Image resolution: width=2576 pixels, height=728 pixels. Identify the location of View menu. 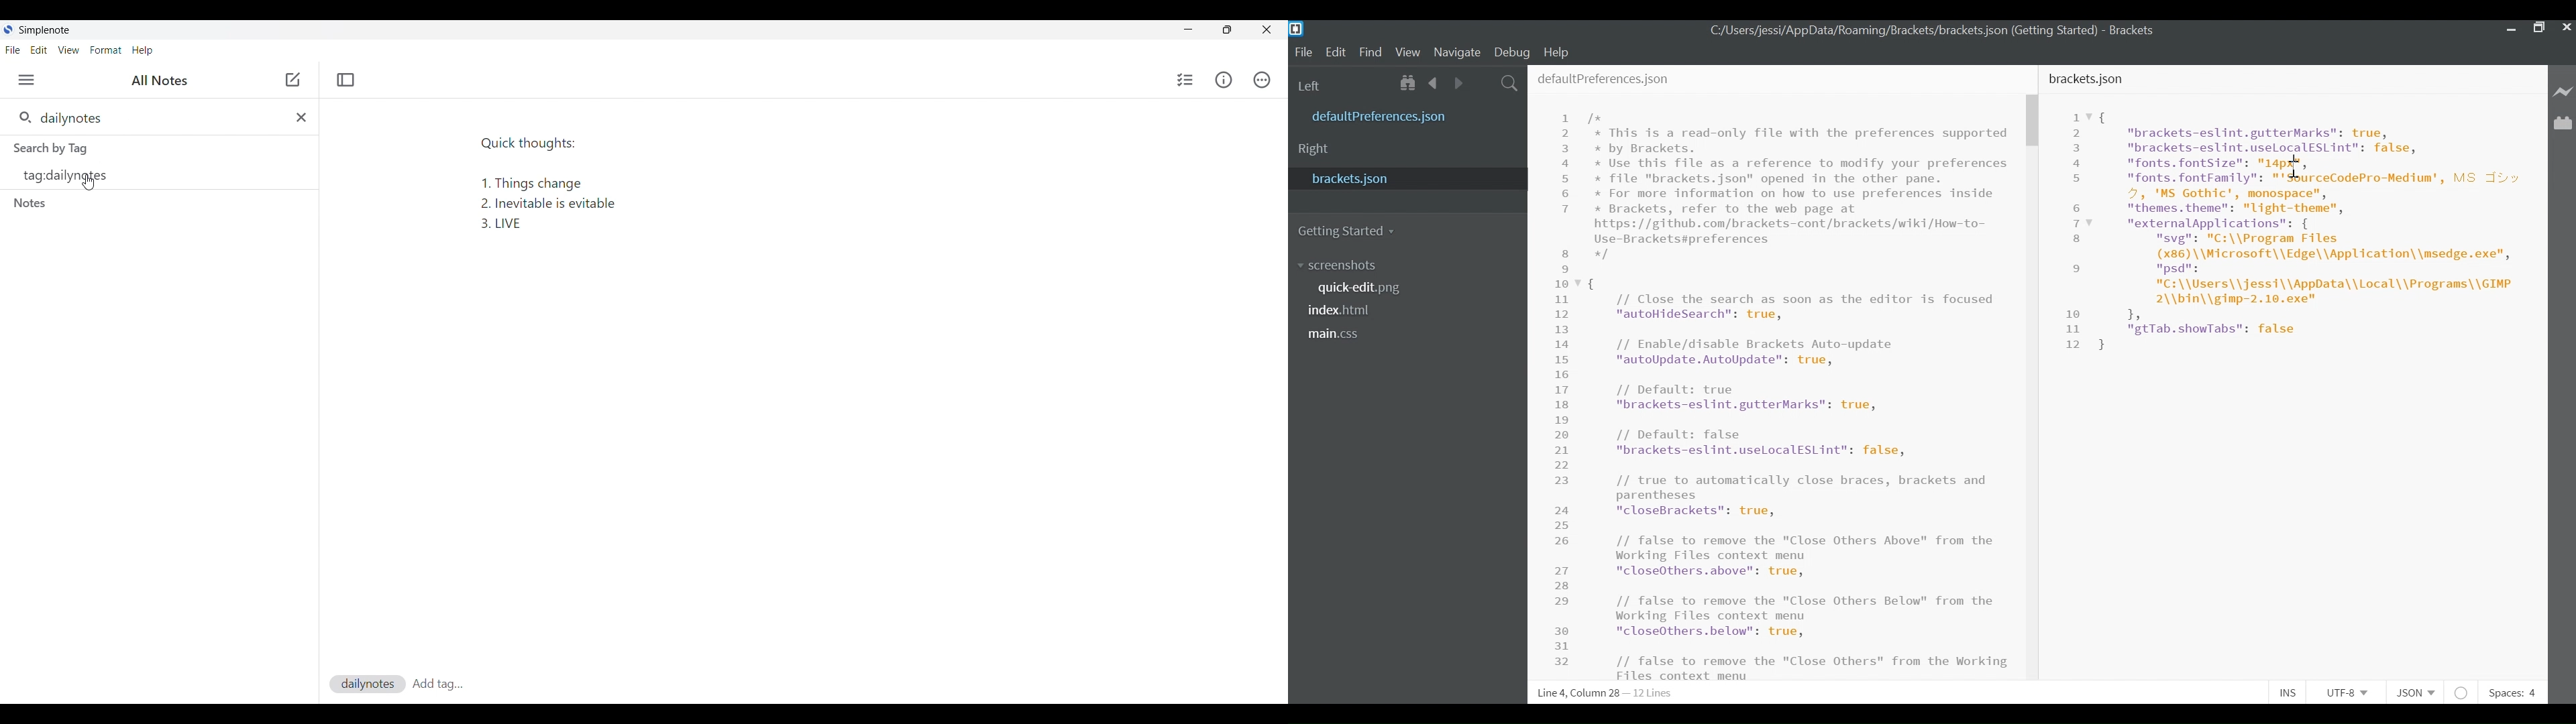
(68, 50).